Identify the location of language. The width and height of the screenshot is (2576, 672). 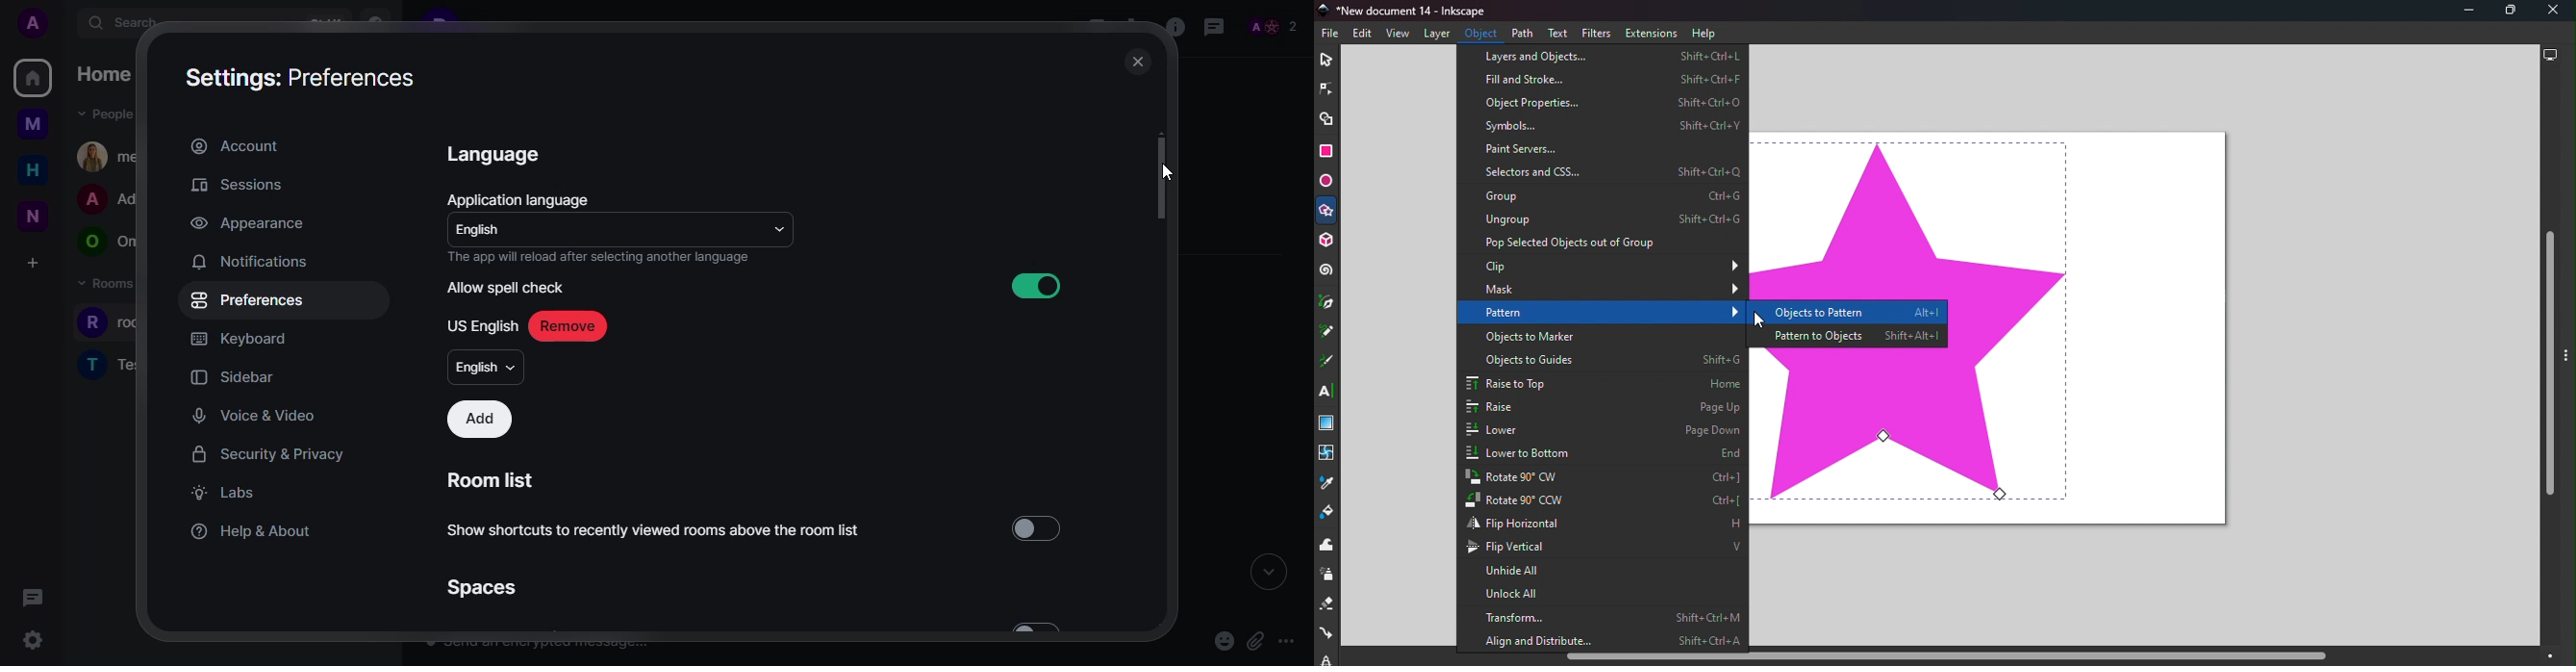
(496, 153).